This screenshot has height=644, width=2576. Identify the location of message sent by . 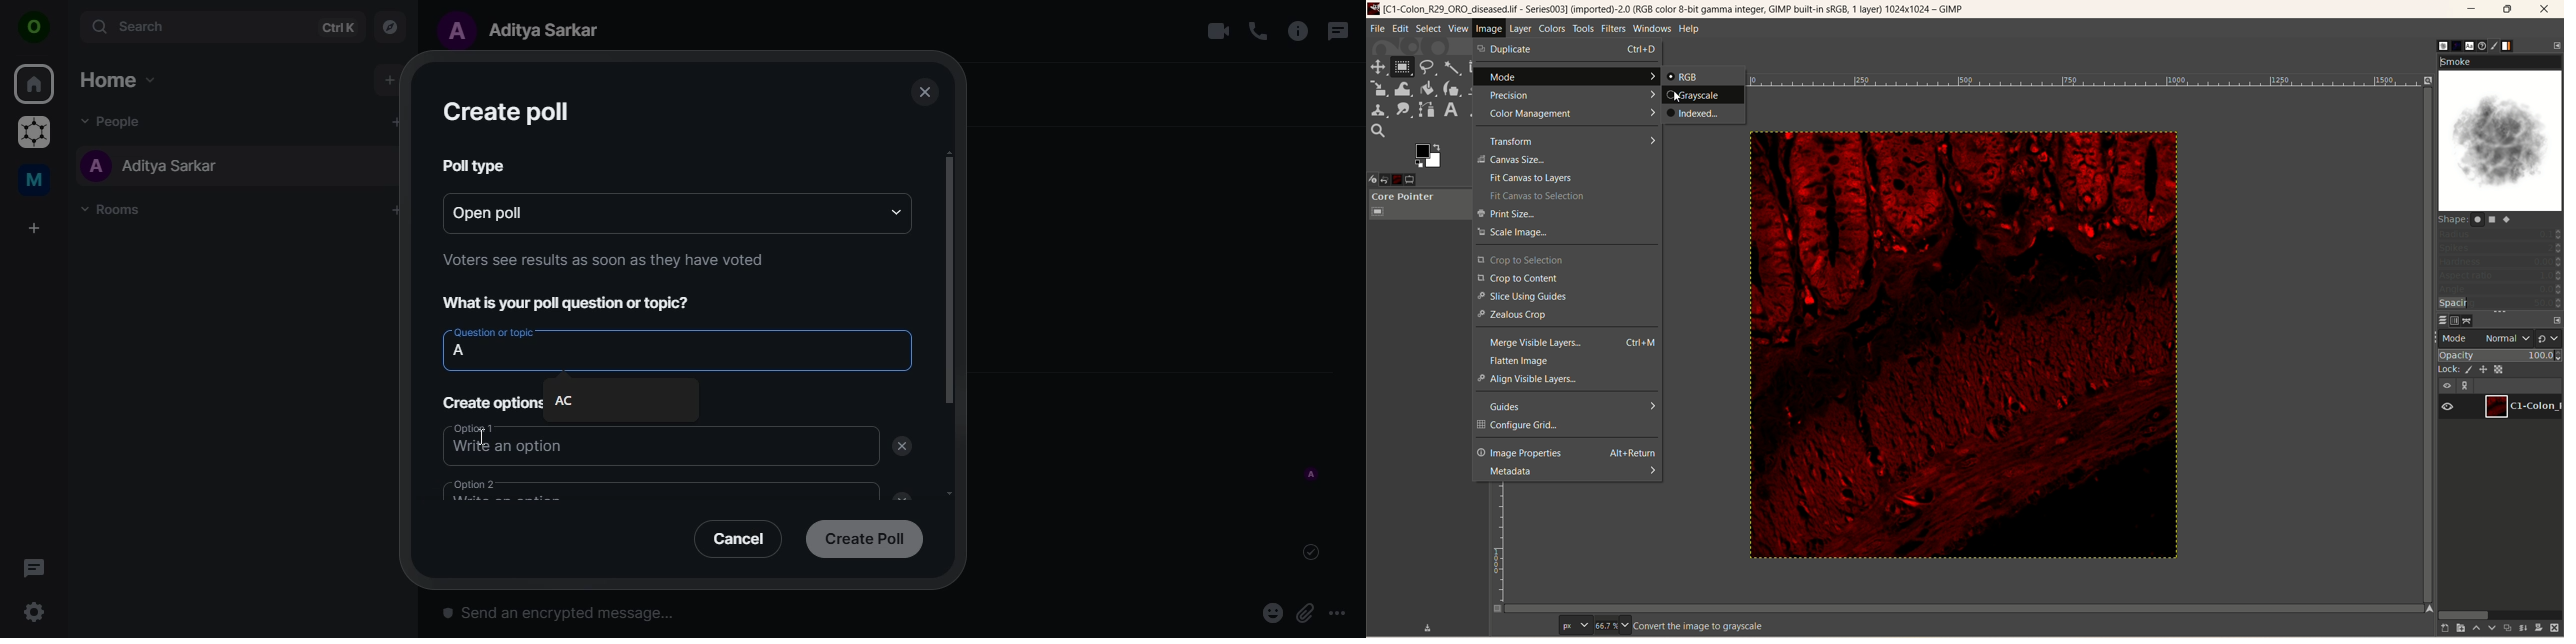
(1313, 475).